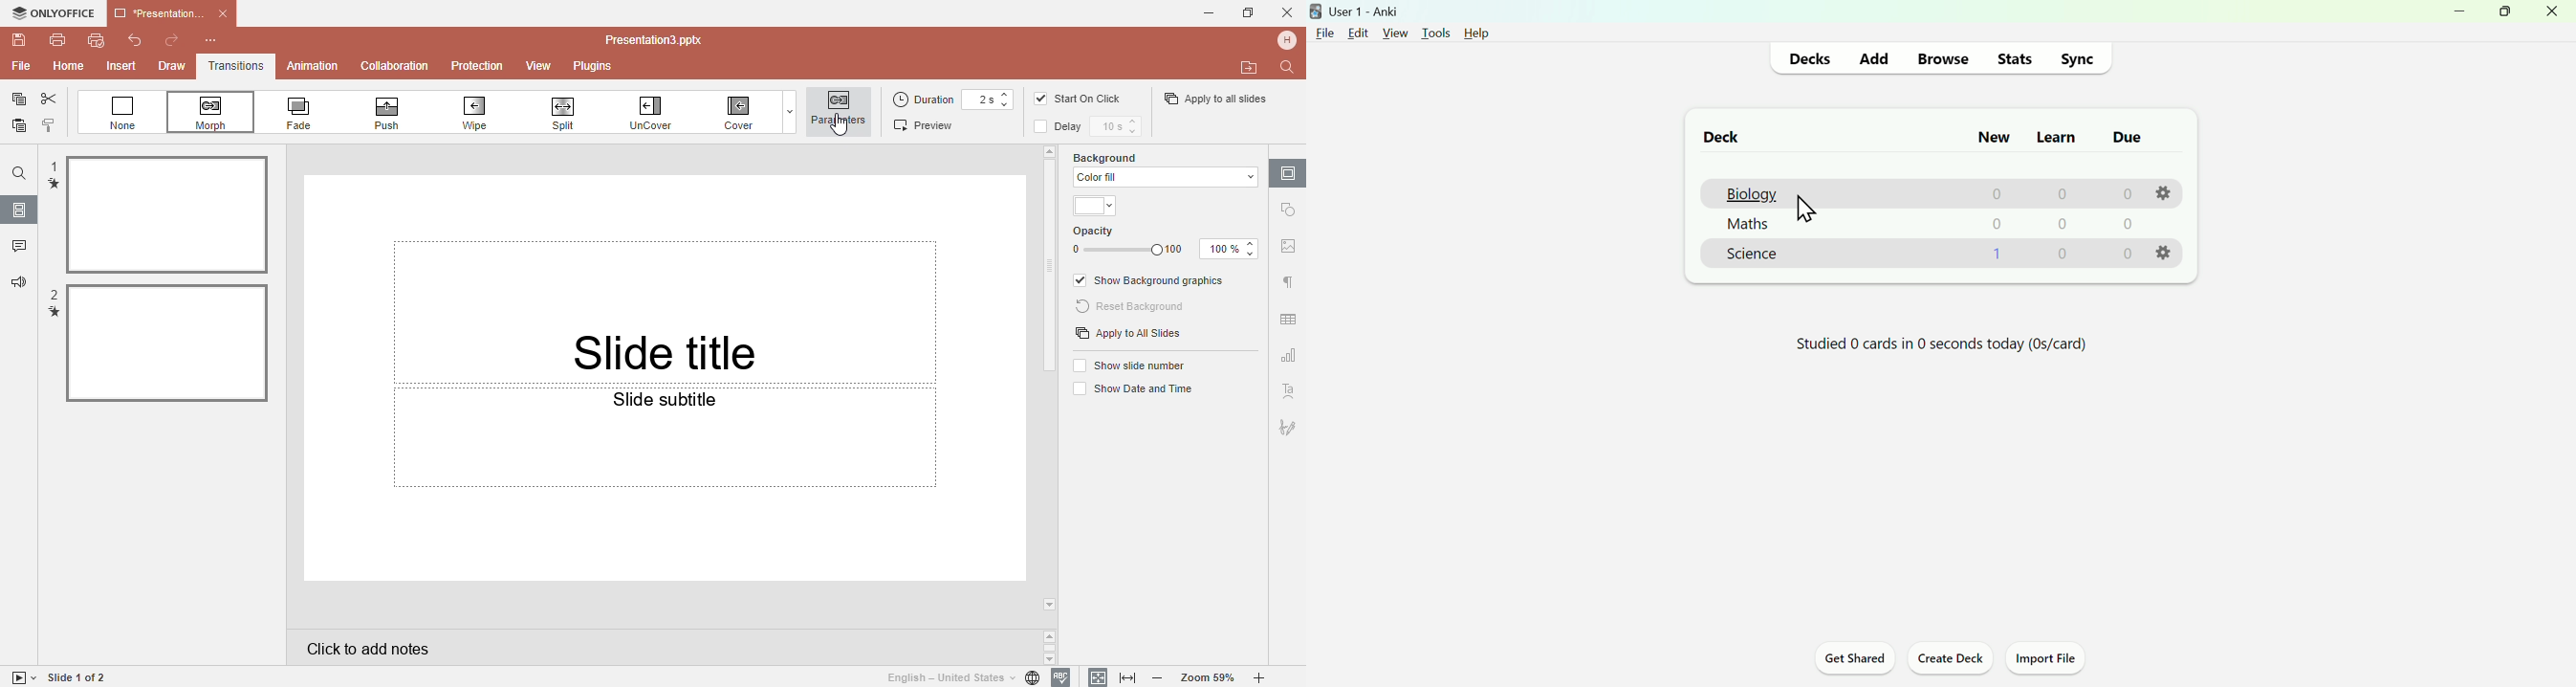 Image resolution: width=2576 pixels, height=700 pixels. I want to click on Copy, so click(15, 100).